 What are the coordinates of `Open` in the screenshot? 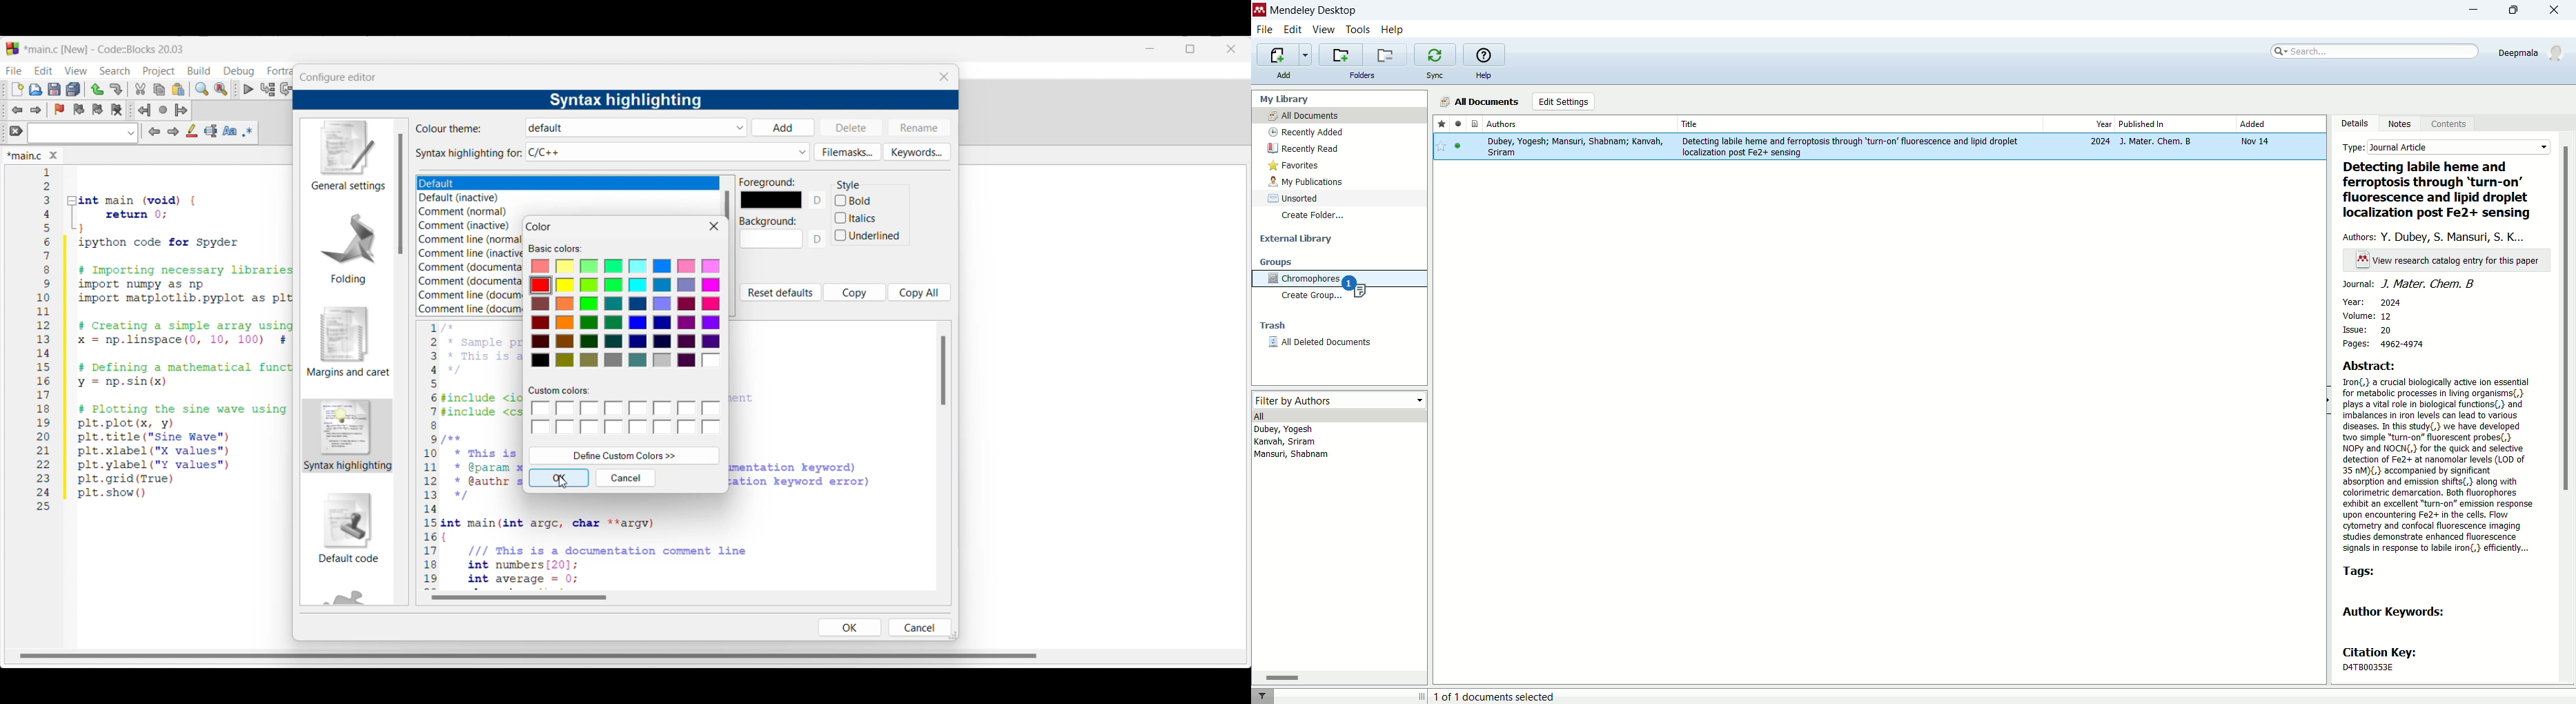 It's located at (36, 89).